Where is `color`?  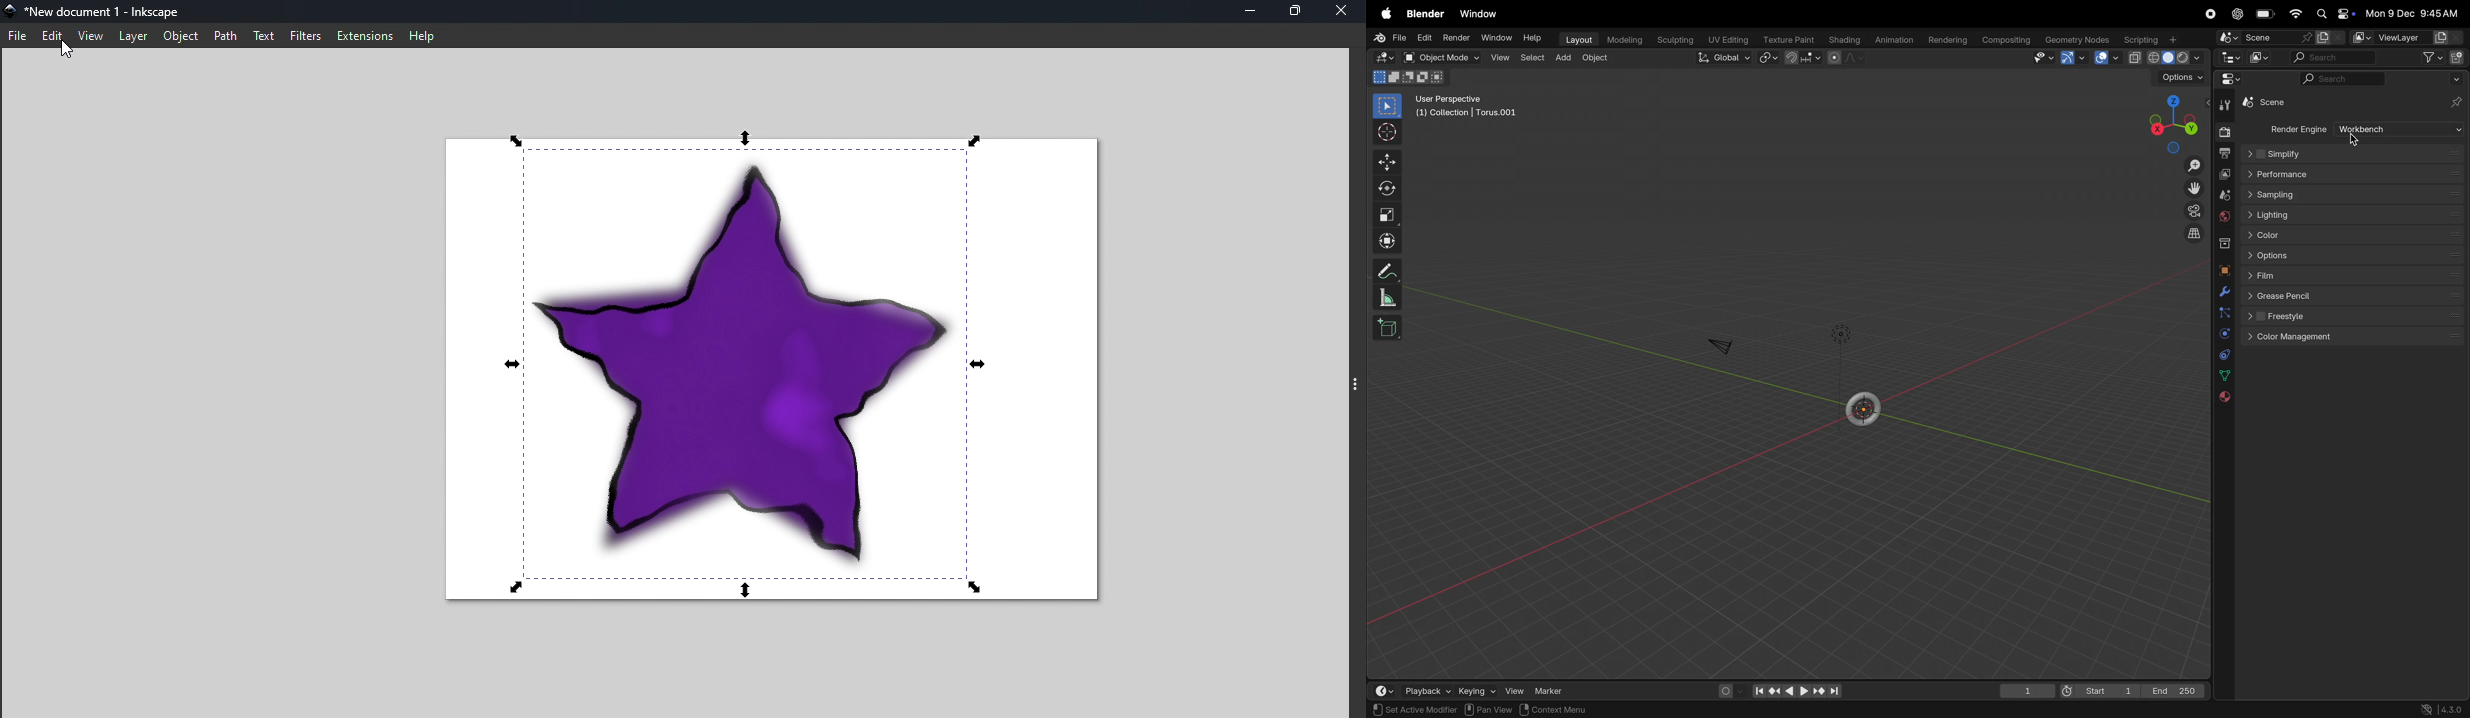 color is located at coordinates (2353, 233).